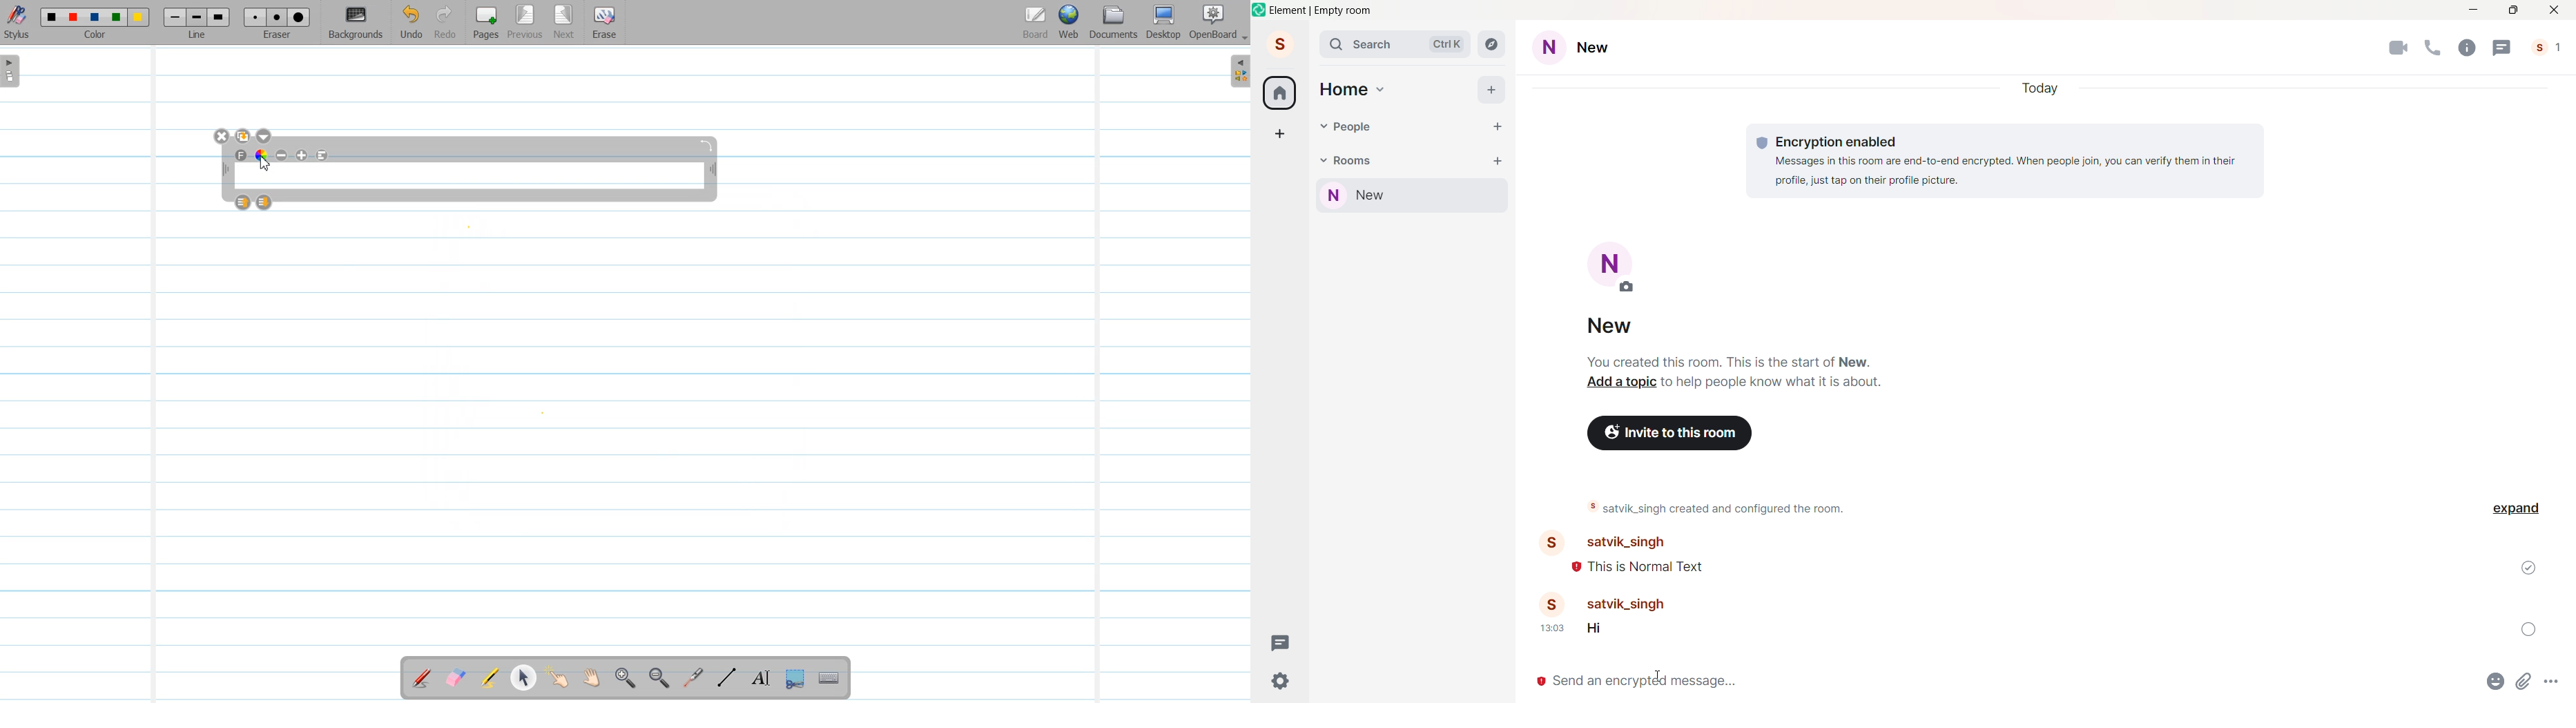 The image size is (2576, 728). Describe the element at coordinates (1344, 90) in the screenshot. I see `Home` at that location.